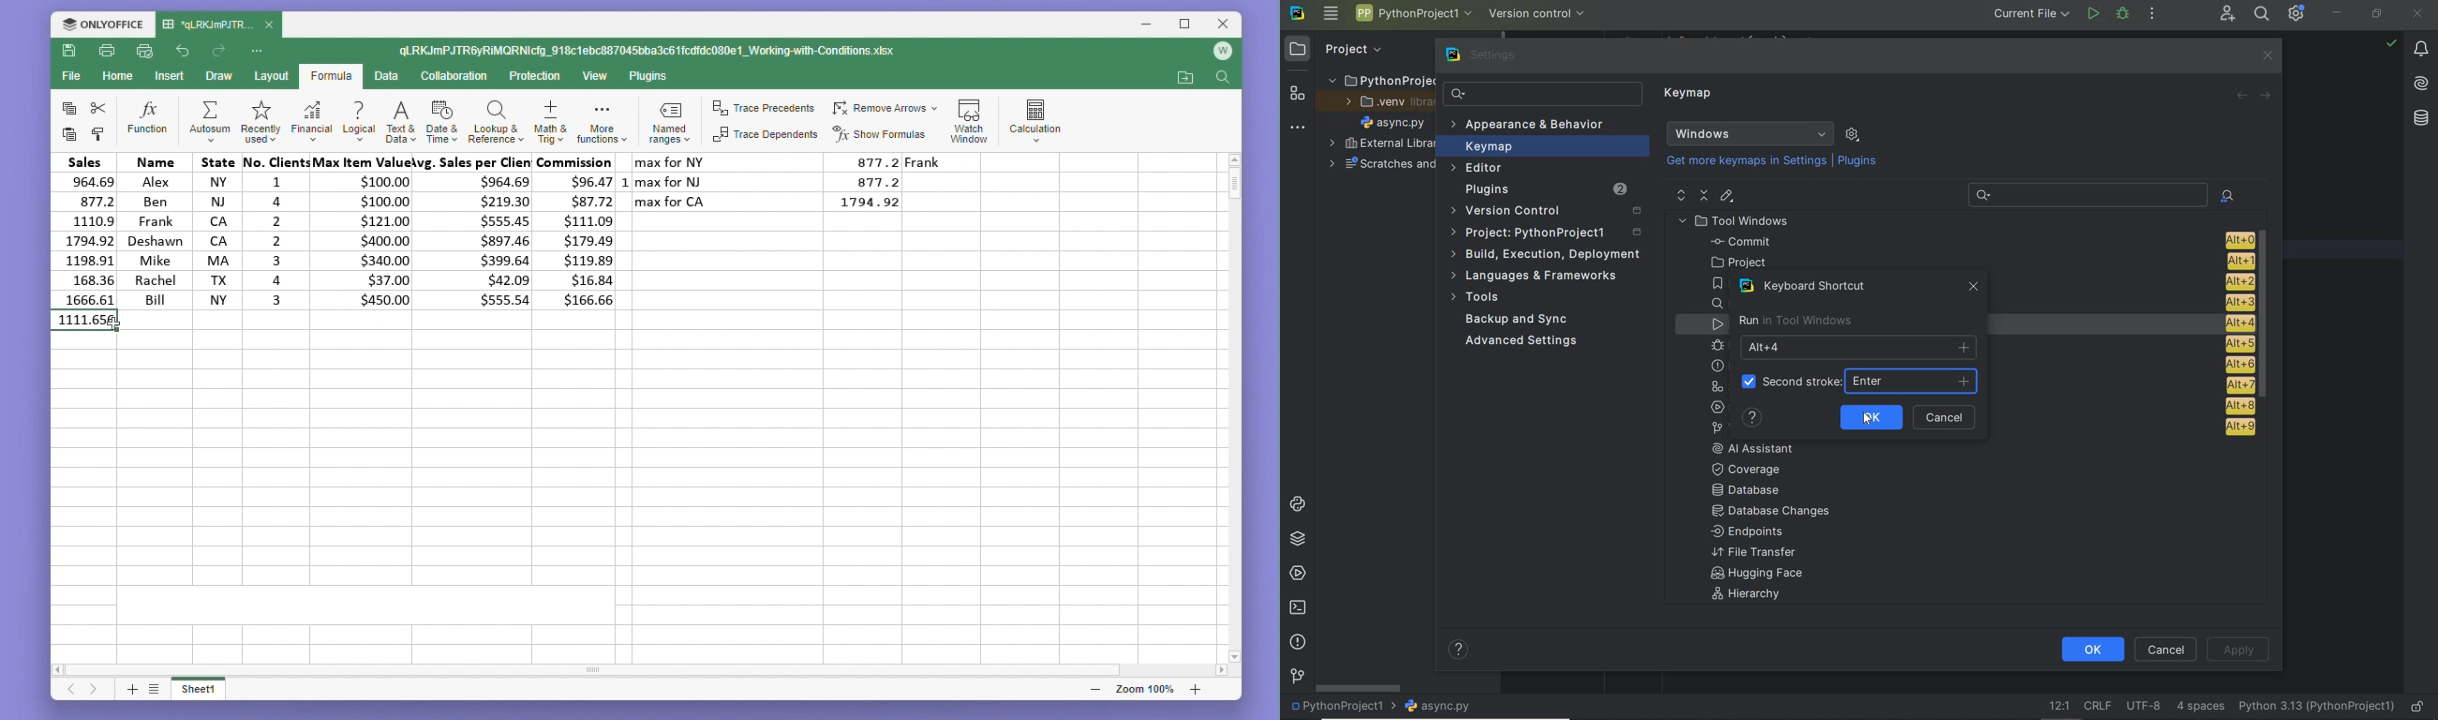 The image size is (2464, 728). I want to click on max for LA 1794.92, so click(777, 205).